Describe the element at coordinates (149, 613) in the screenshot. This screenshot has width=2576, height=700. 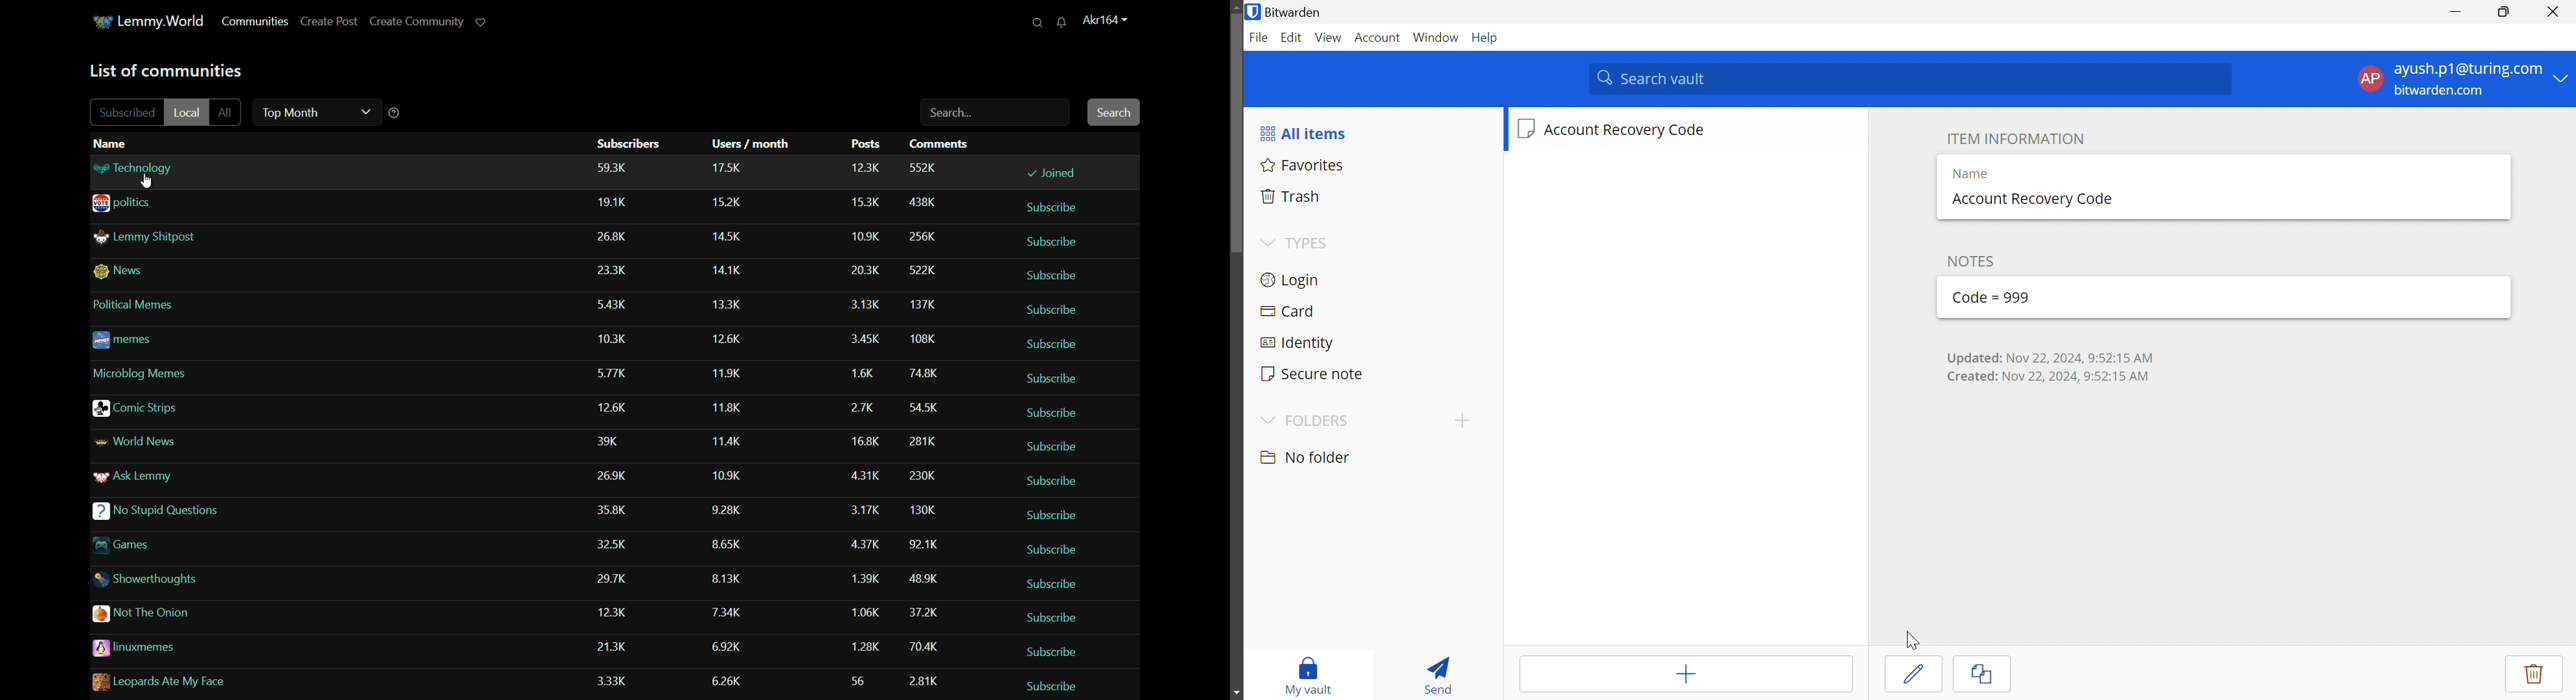
I see `communities name` at that location.